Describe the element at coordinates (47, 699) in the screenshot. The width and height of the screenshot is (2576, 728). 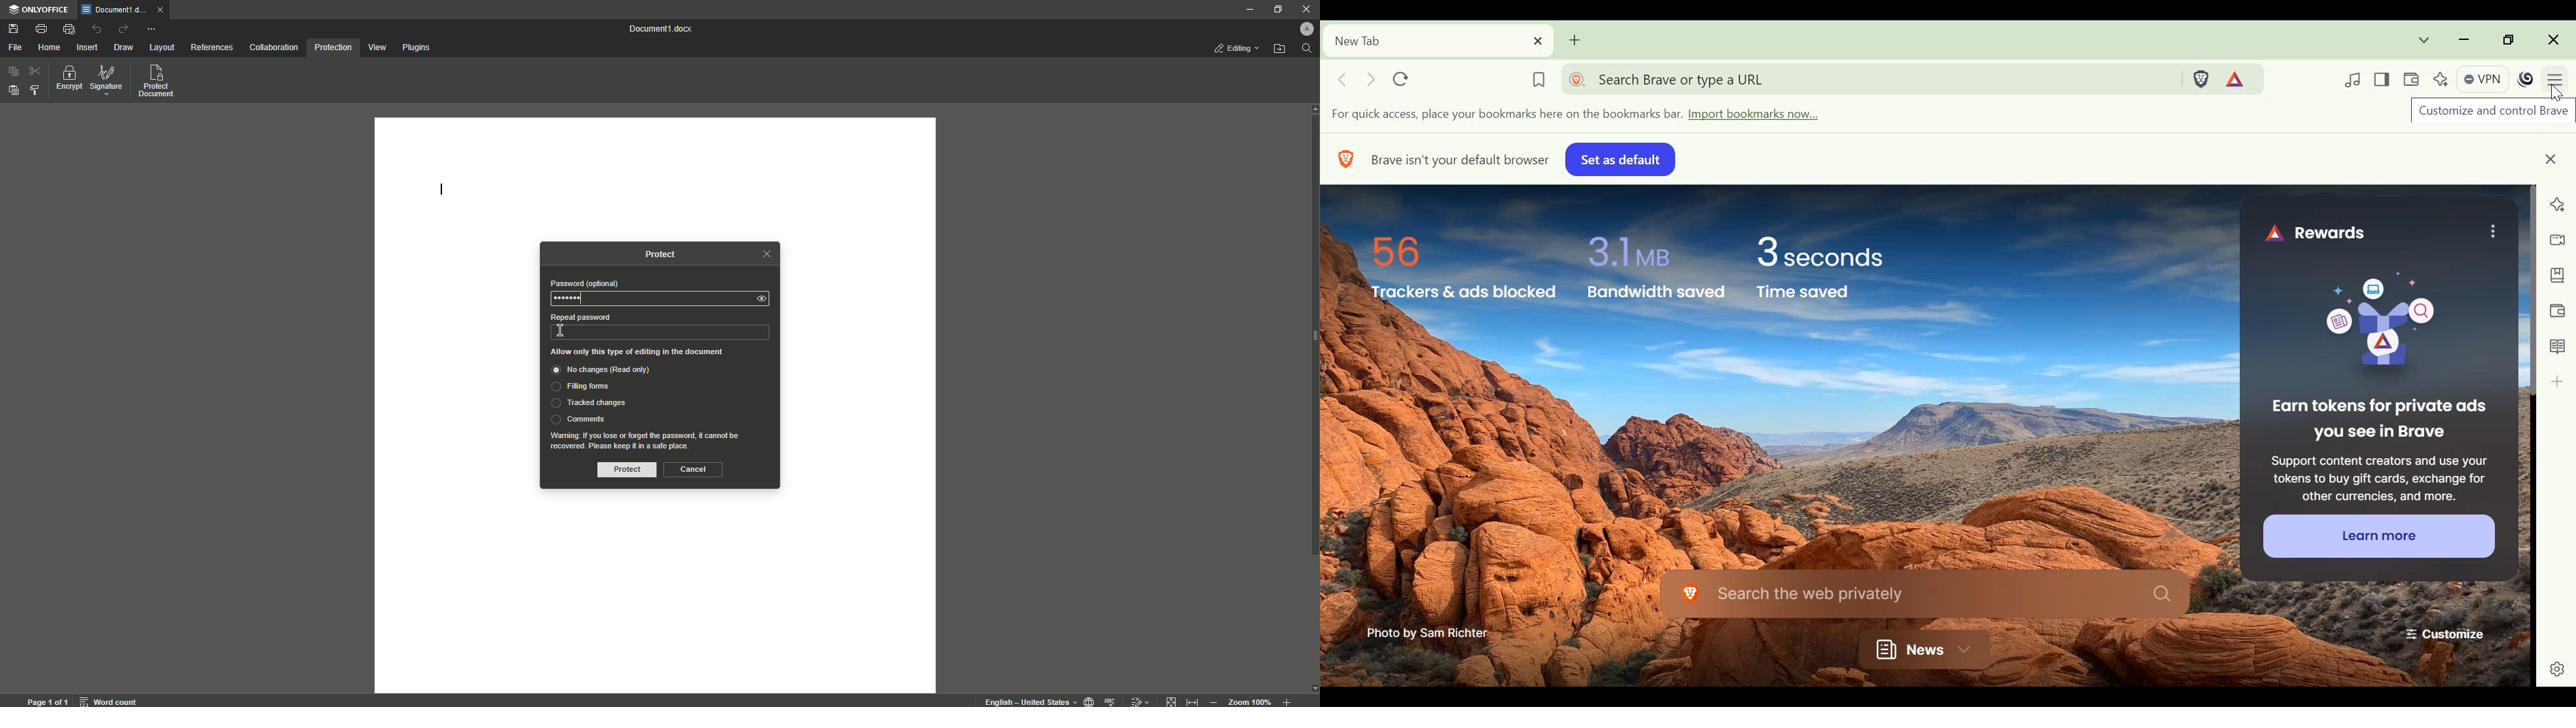
I see `page 1 of 1` at that location.